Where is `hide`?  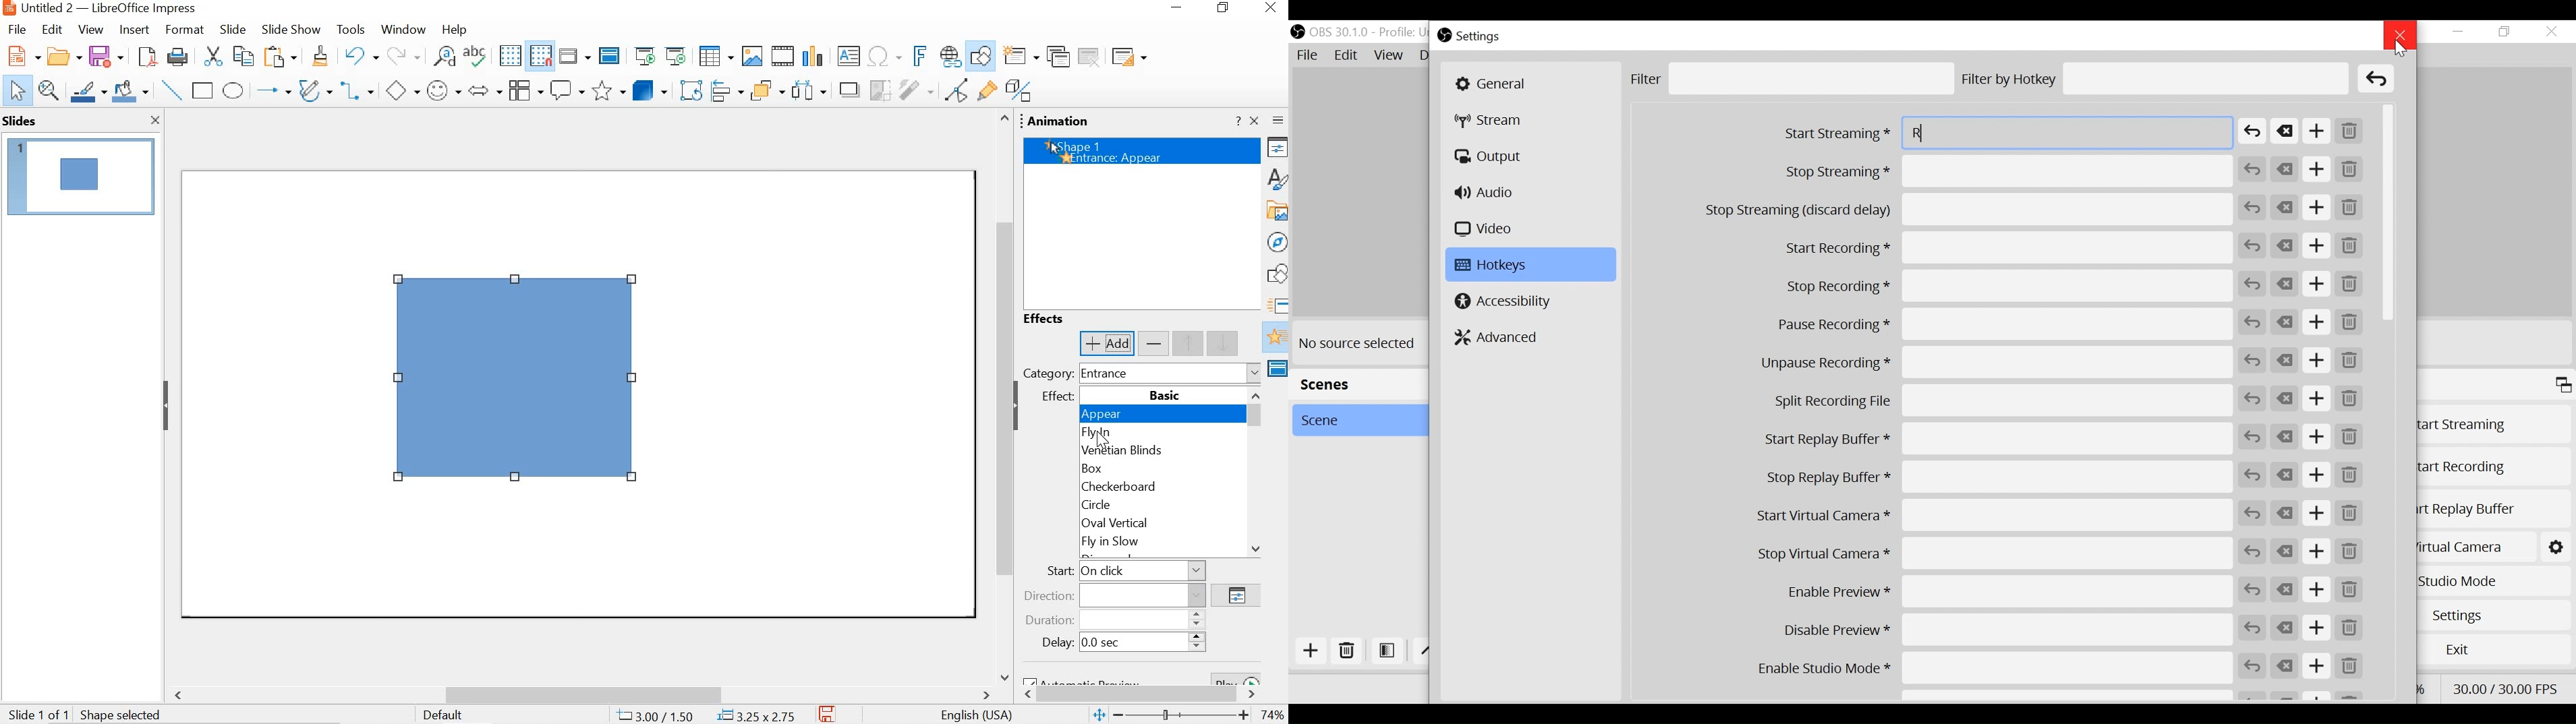
hide is located at coordinates (1021, 408).